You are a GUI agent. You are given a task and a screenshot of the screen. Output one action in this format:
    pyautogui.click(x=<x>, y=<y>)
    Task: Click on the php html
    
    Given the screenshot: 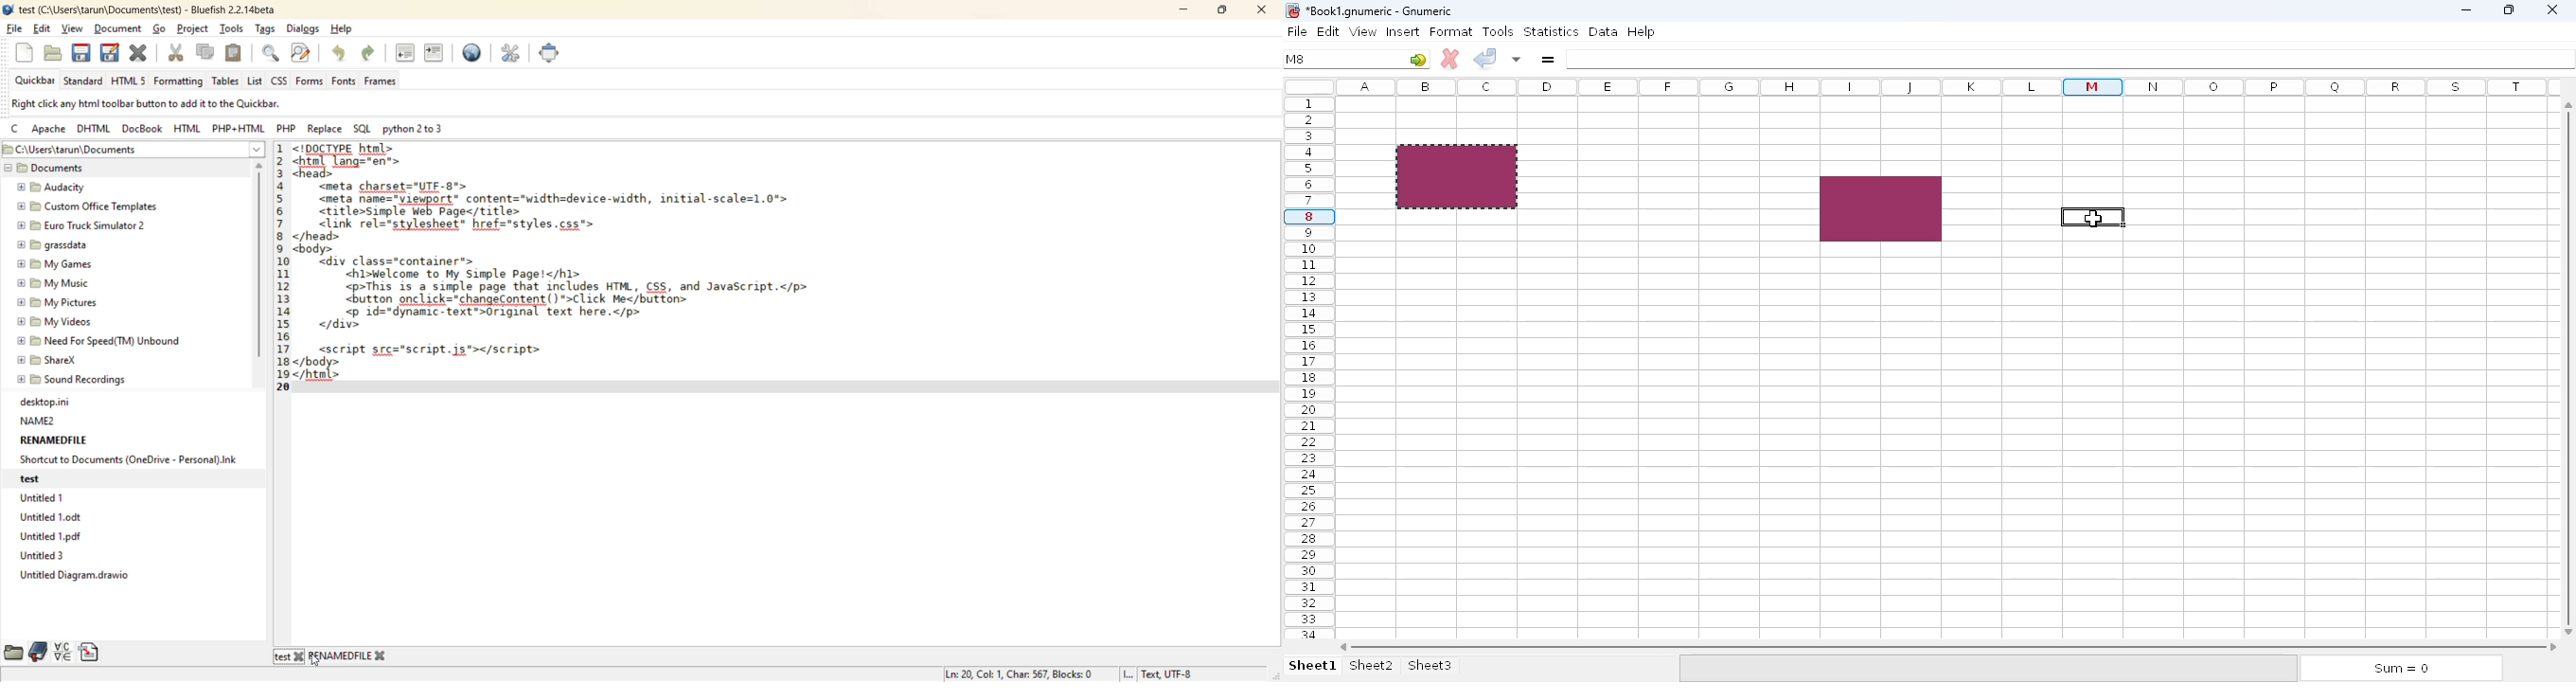 What is the action you would take?
    pyautogui.click(x=240, y=129)
    